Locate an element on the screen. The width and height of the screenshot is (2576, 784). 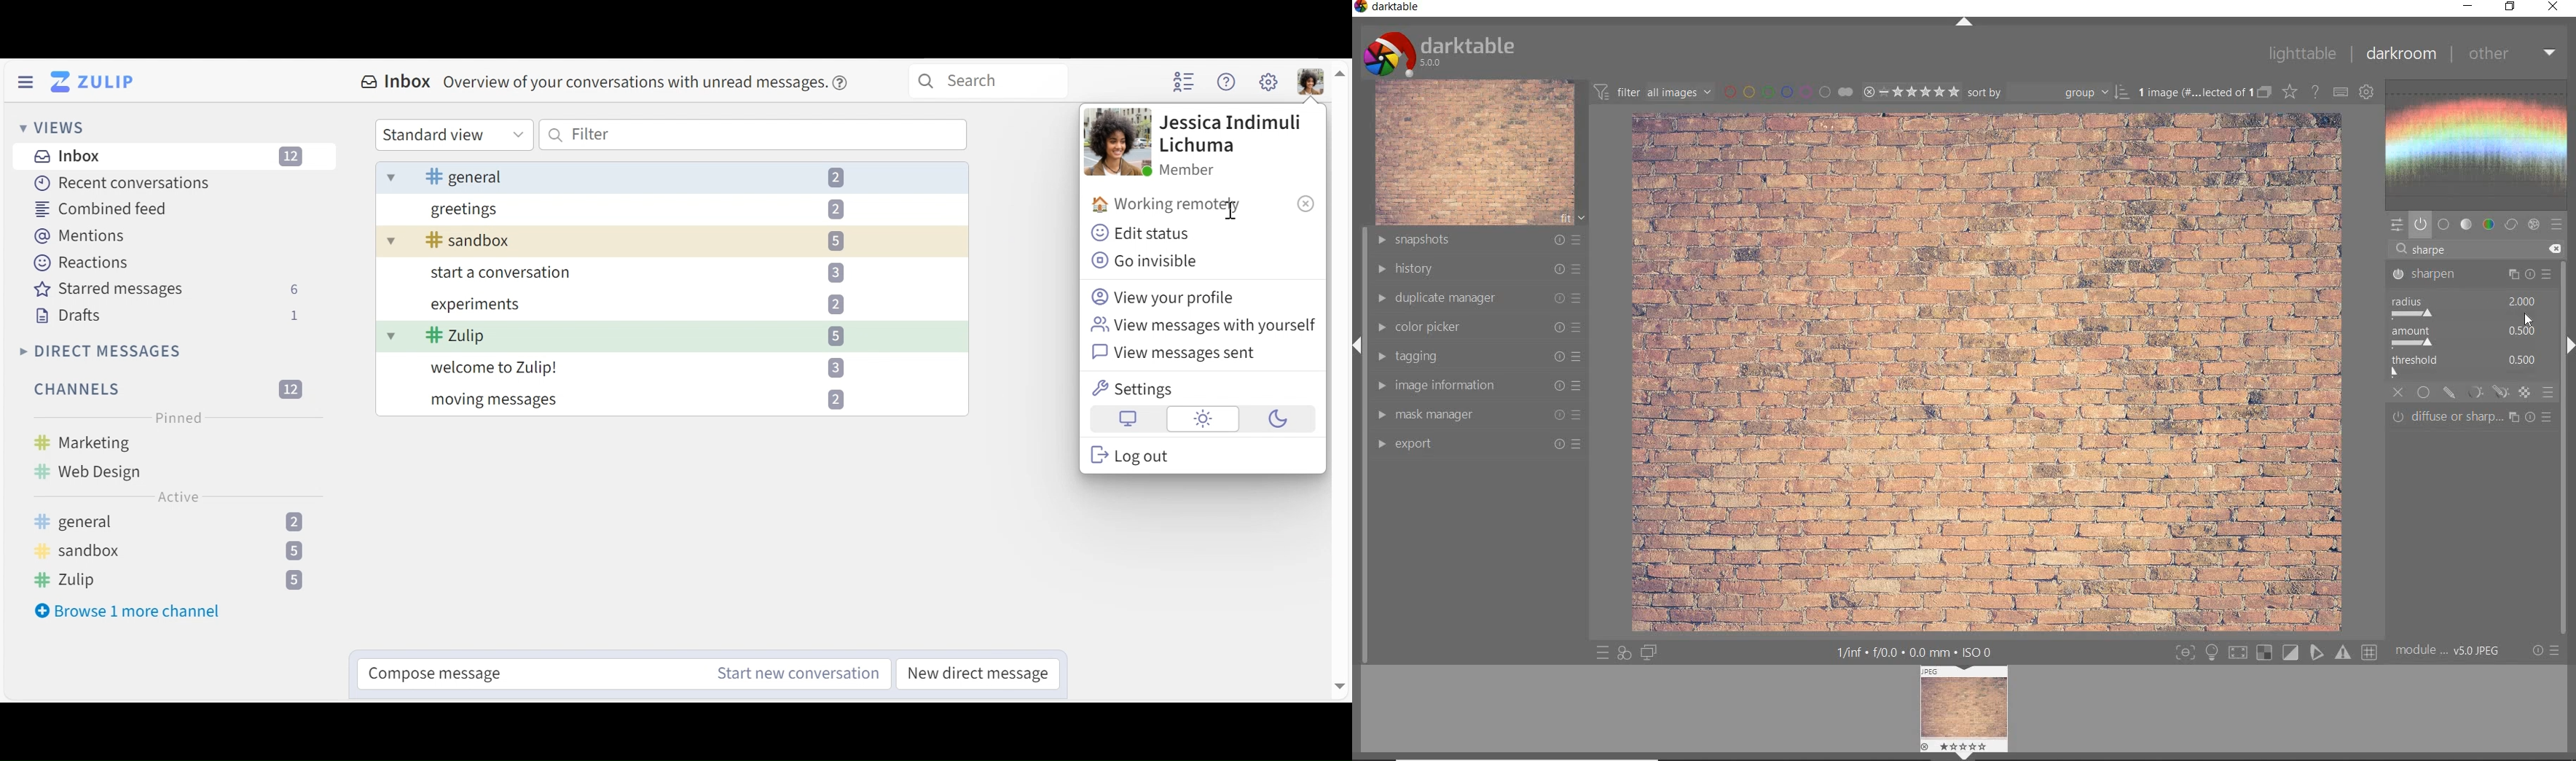
# sandbox is located at coordinates (458, 242).